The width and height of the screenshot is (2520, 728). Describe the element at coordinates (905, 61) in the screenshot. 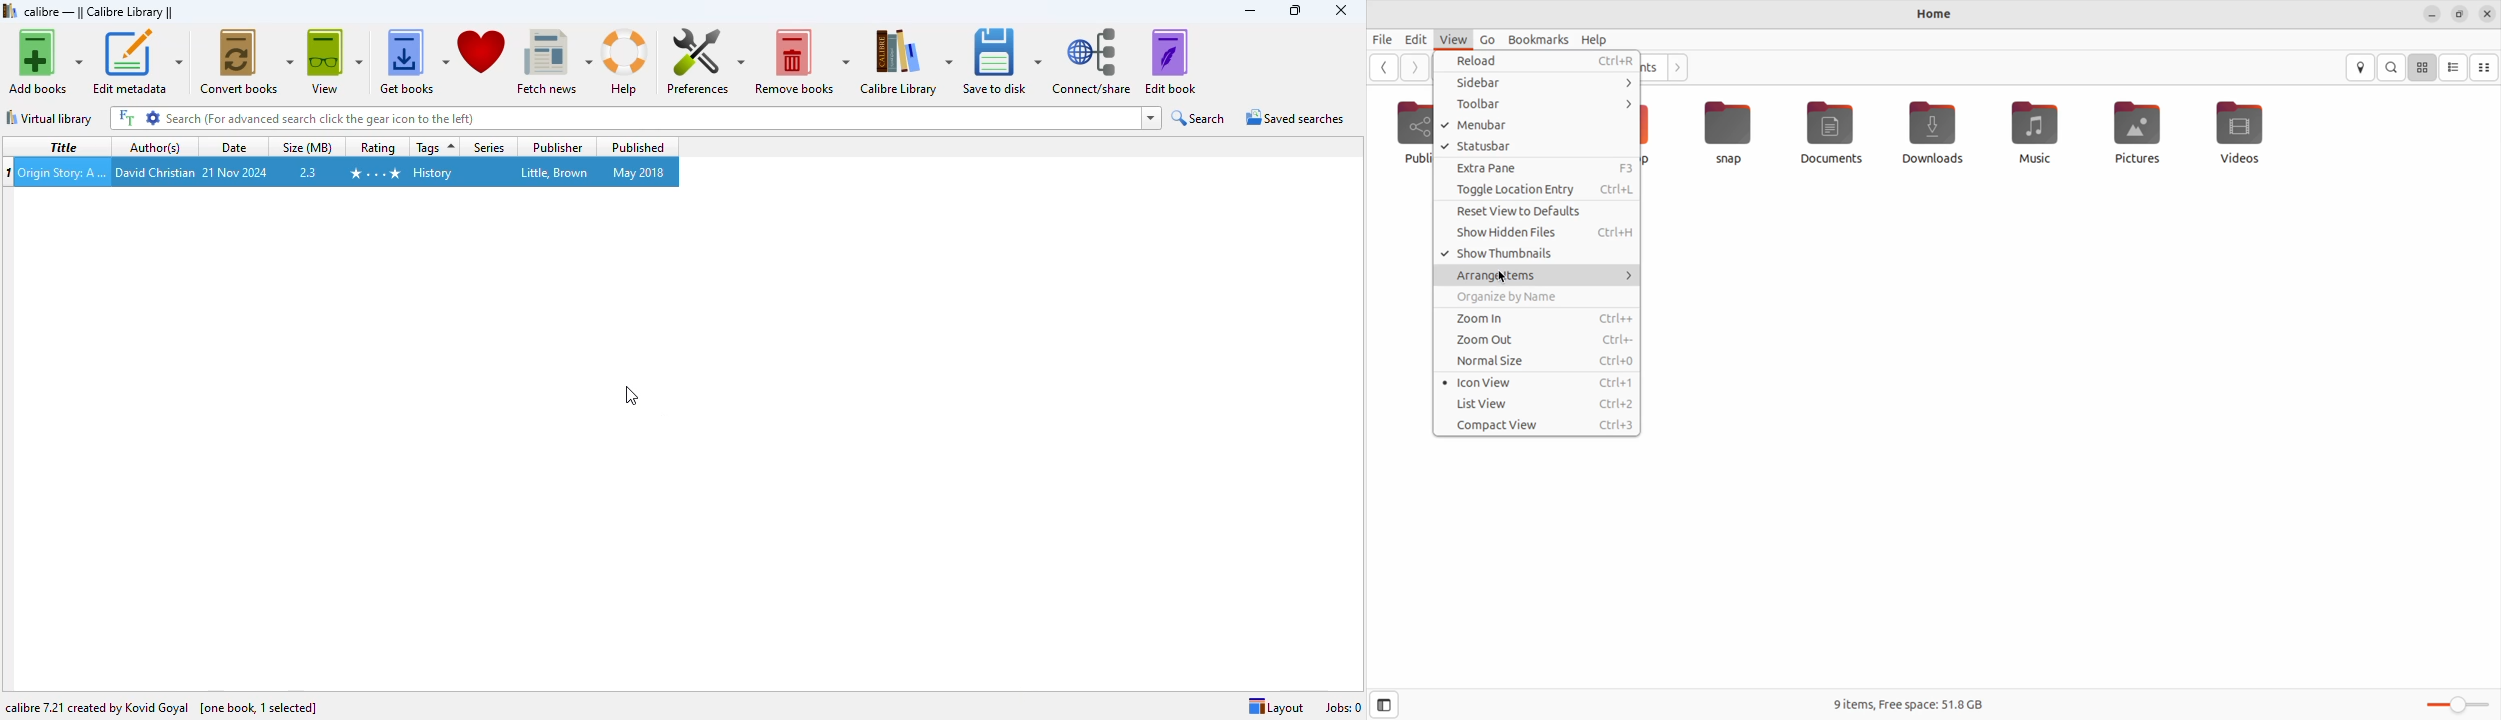

I see `calibre library` at that location.